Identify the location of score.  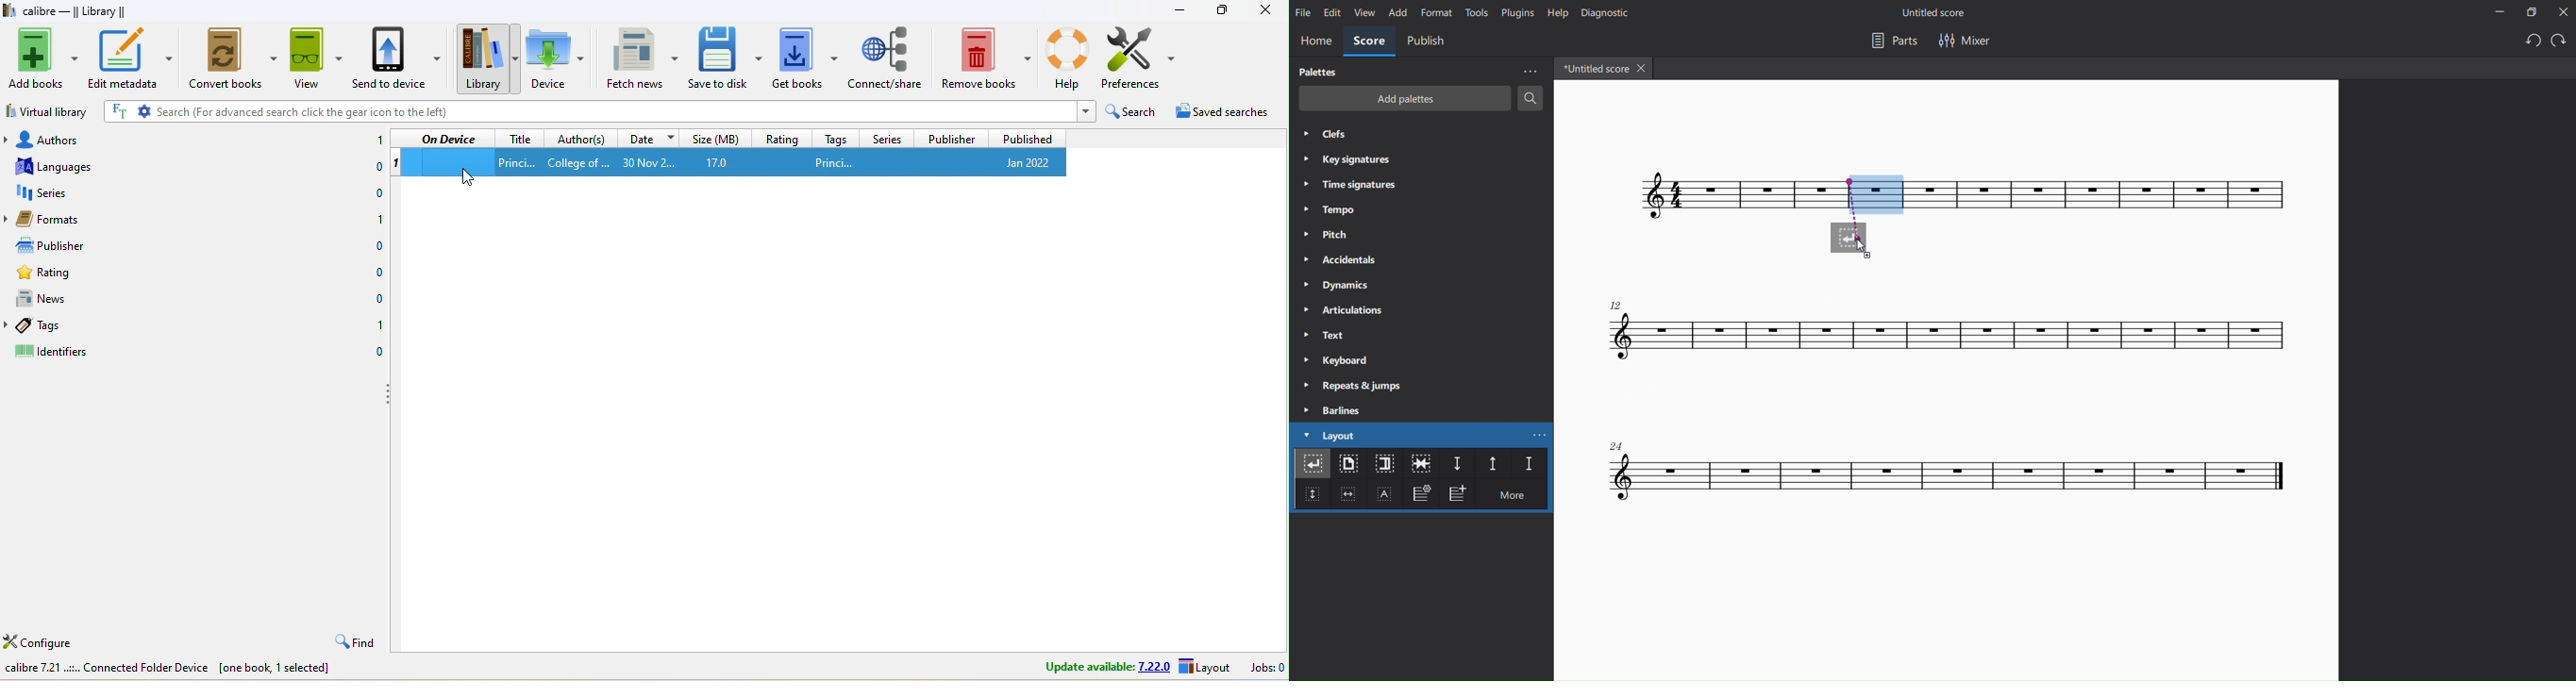
(1369, 42).